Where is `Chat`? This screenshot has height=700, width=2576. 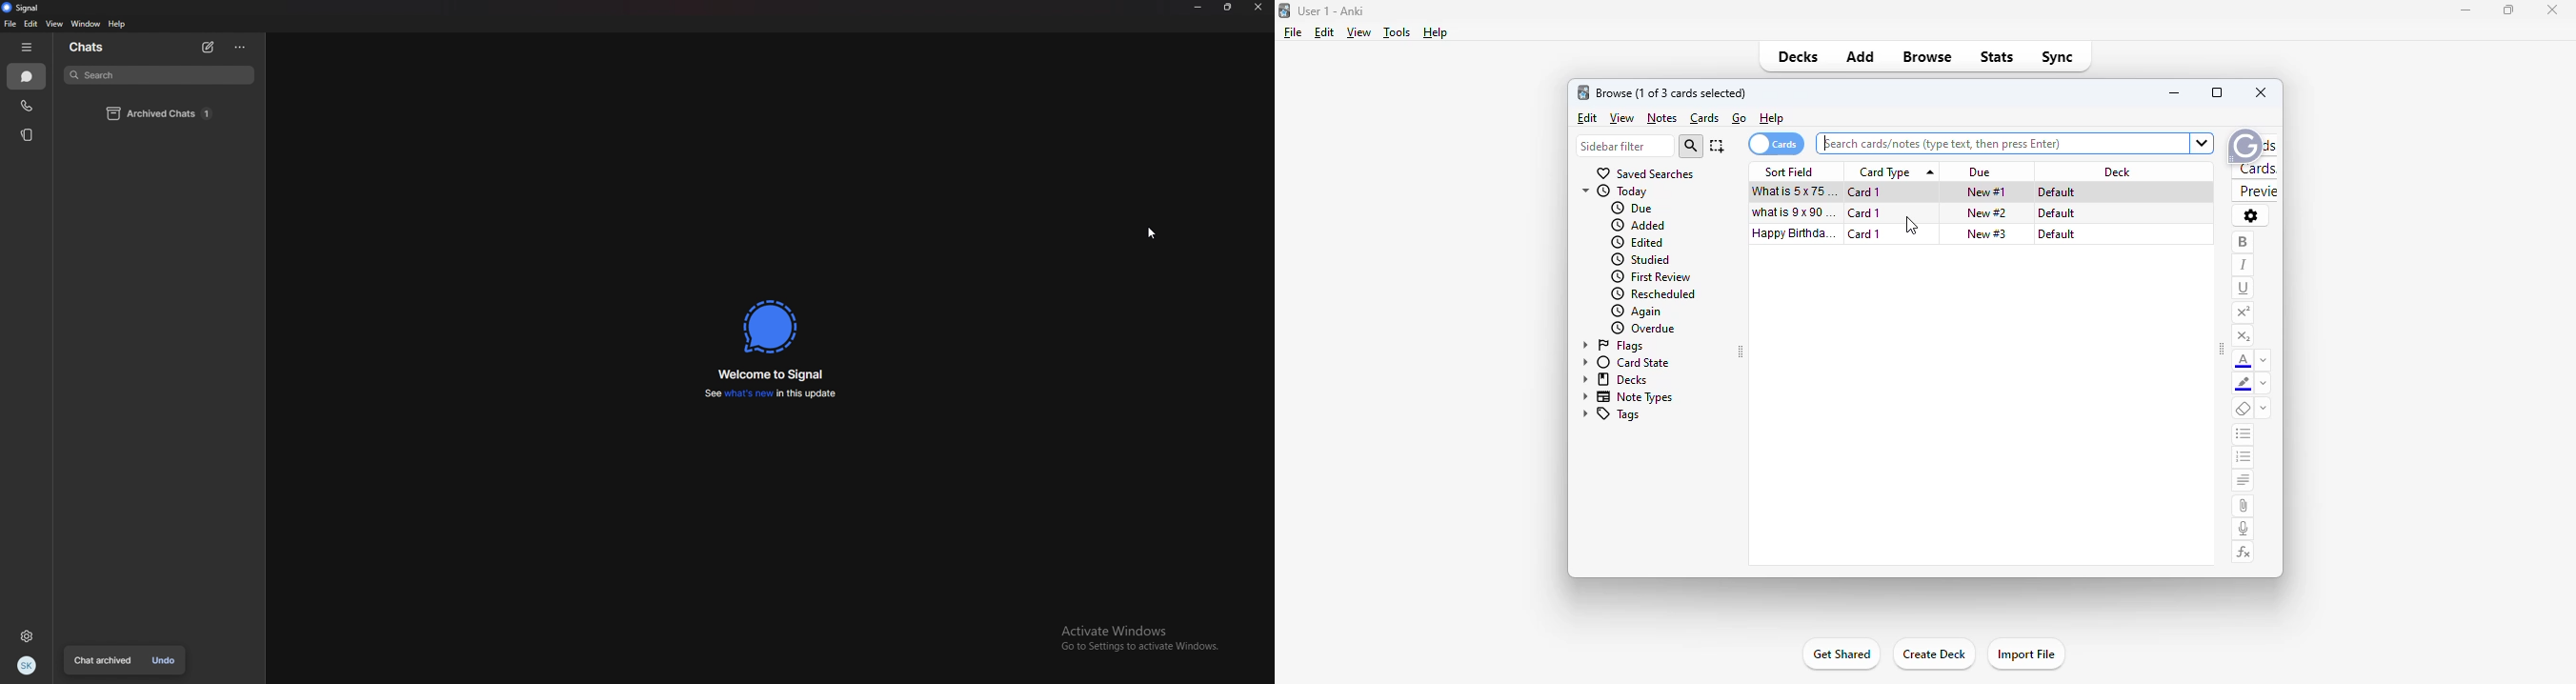 Chat is located at coordinates (26, 77).